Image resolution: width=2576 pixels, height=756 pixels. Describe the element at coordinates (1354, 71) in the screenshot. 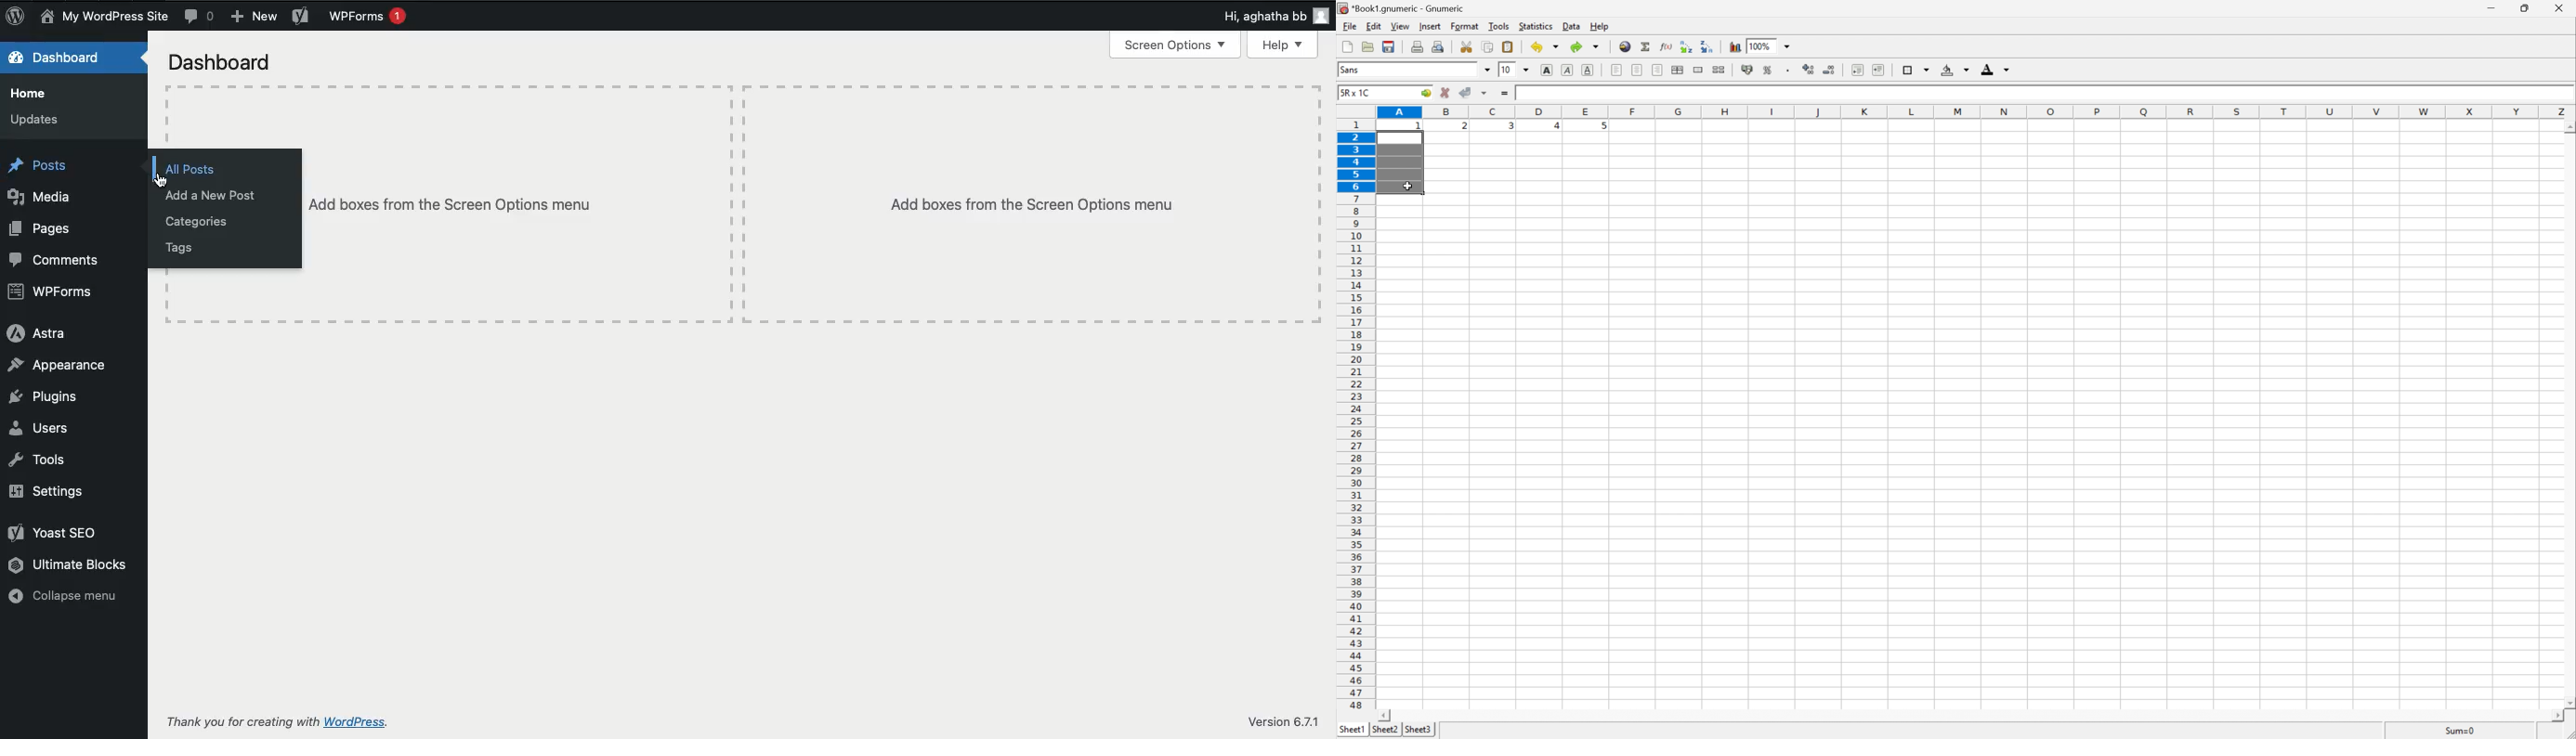

I see `font` at that location.